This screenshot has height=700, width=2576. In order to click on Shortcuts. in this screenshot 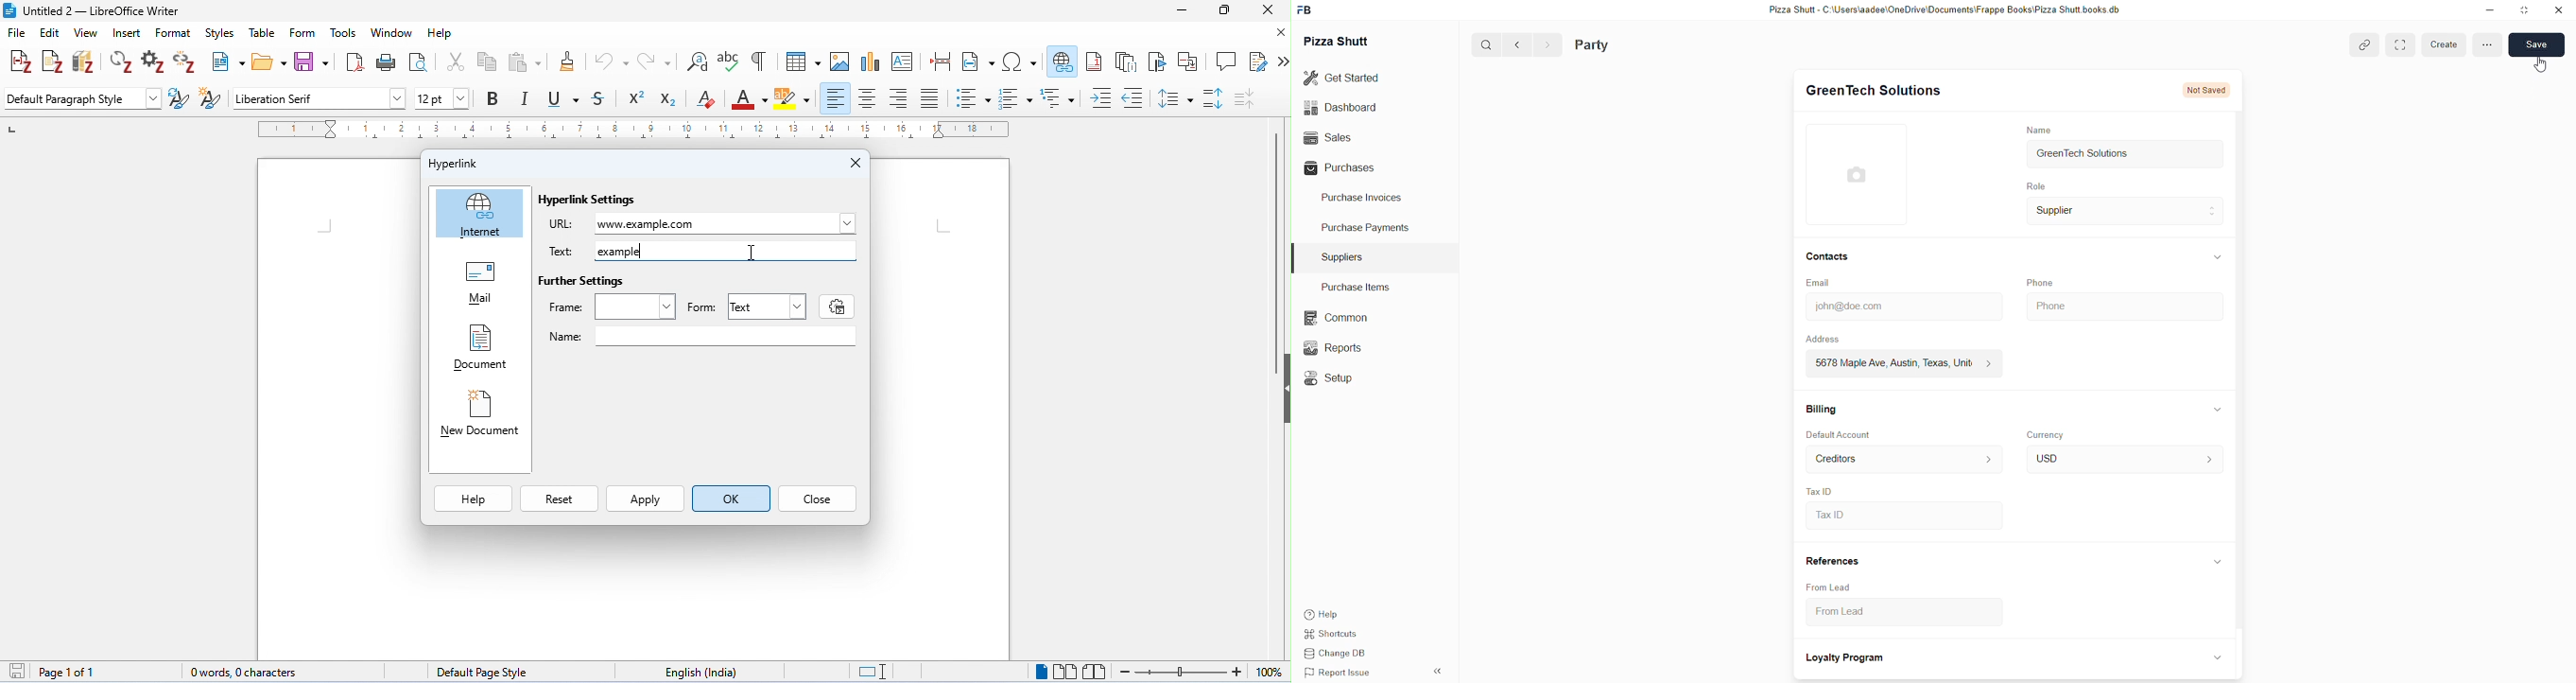, I will do `click(1340, 636)`.